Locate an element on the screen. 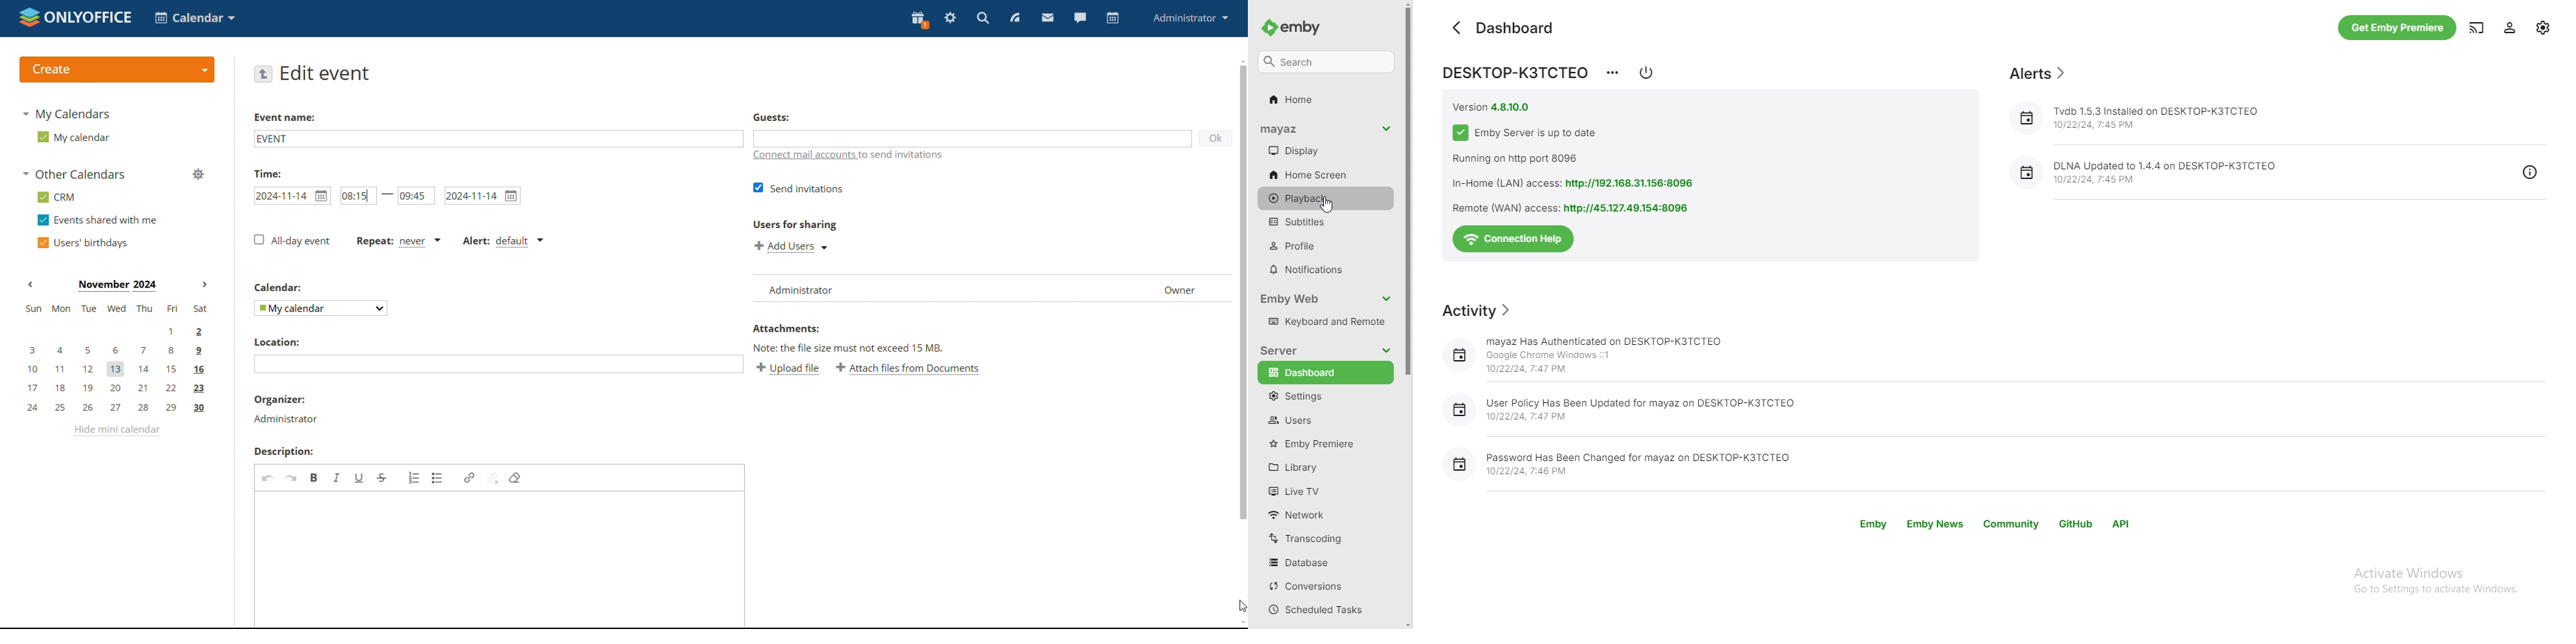 The width and height of the screenshot is (2576, 644). current month is located at coordinates (117, 285).